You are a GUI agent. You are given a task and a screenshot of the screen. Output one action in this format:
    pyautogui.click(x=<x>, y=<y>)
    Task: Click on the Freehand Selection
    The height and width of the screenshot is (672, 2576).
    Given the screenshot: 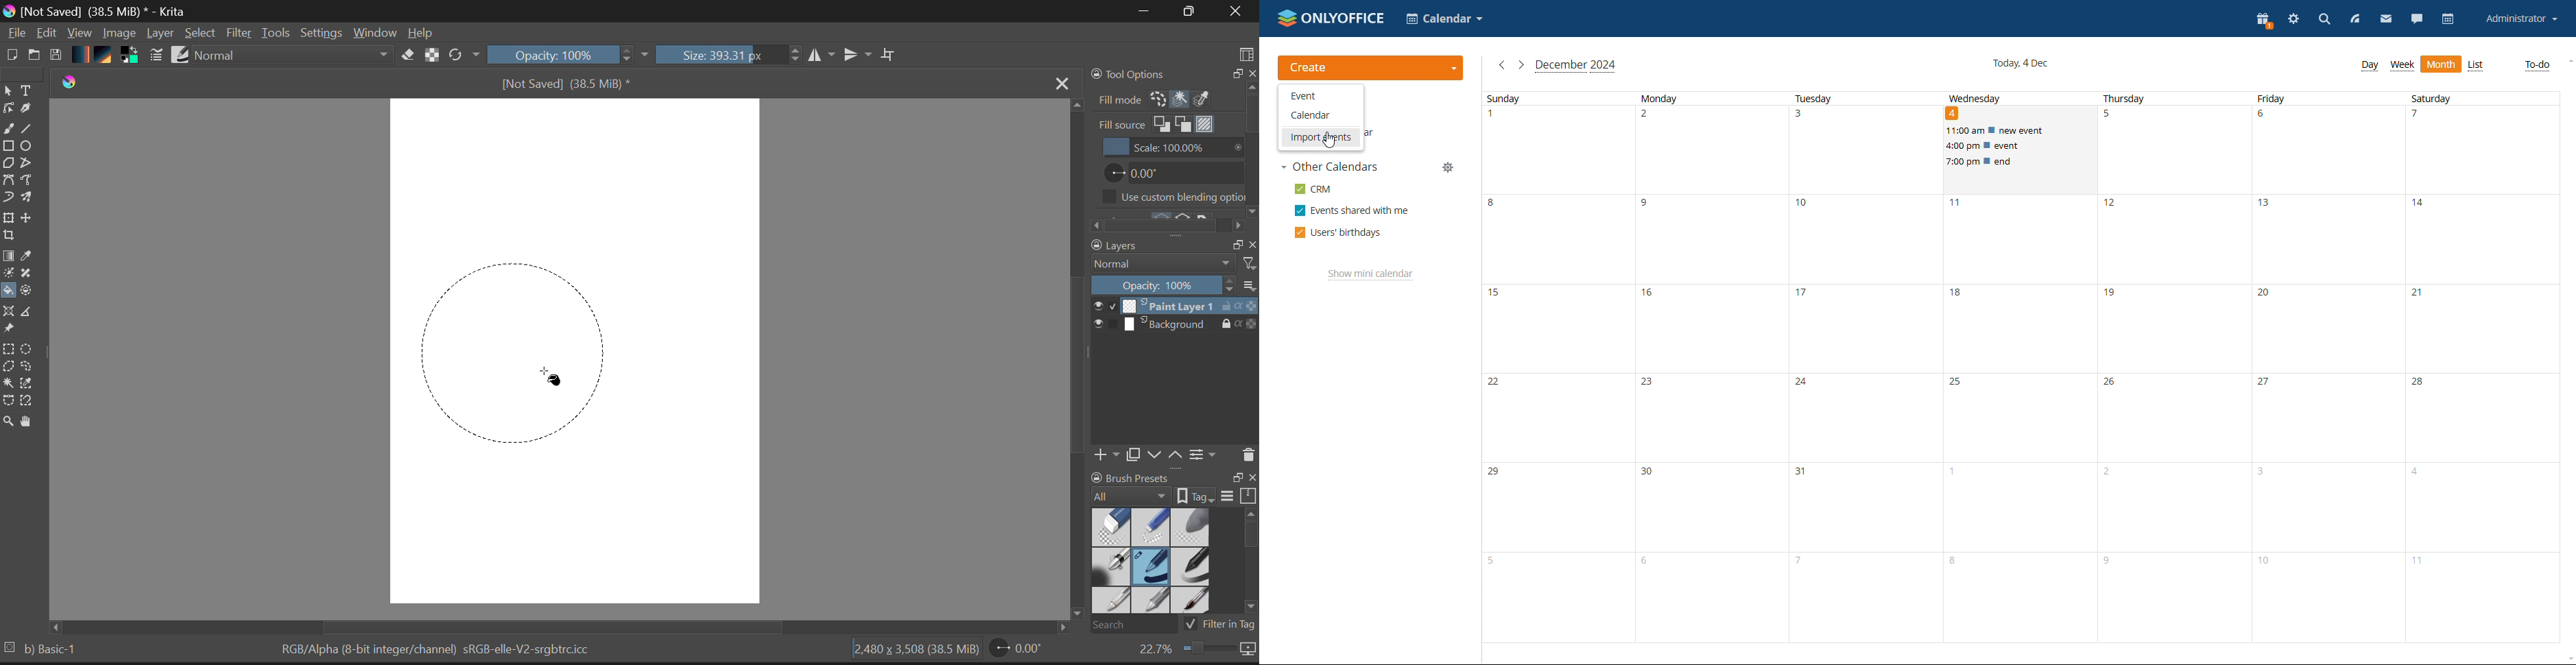 What is the action you would take?
    pyautogui.click(x=34, y=368)
    